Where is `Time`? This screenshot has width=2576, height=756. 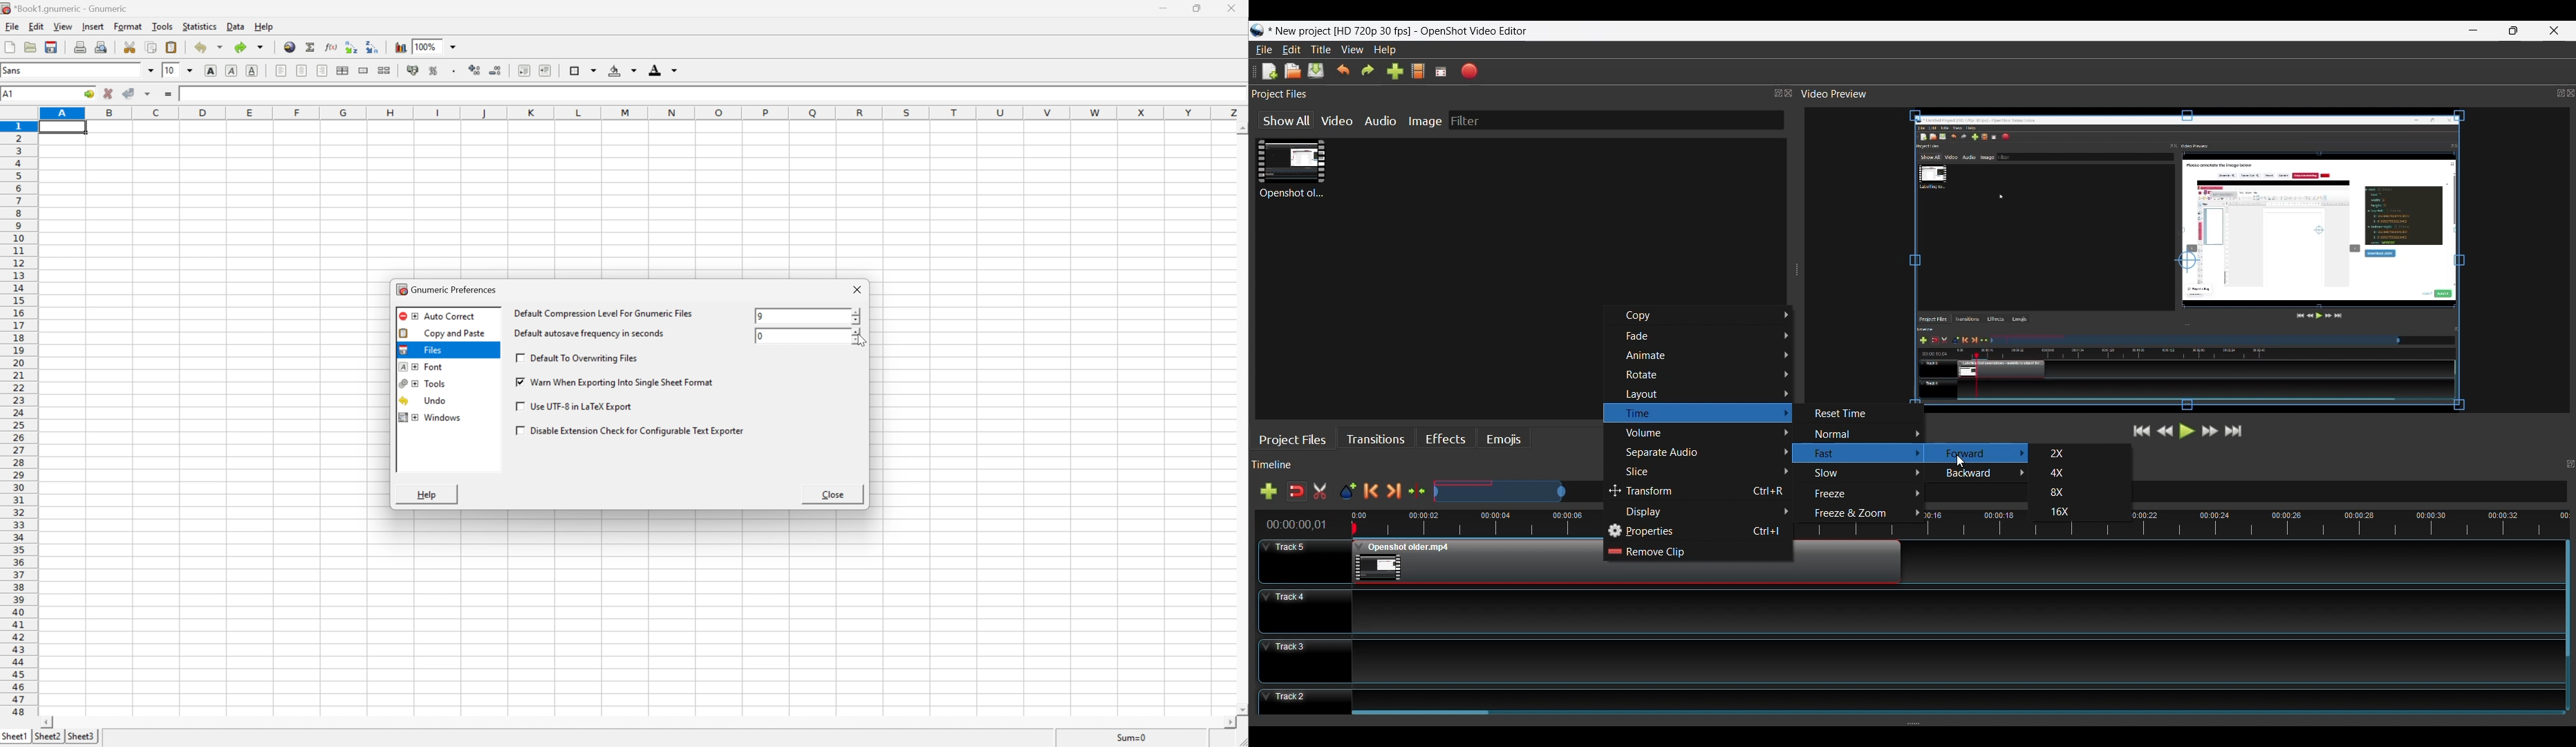
Time is located at coordinates (1696, 414).